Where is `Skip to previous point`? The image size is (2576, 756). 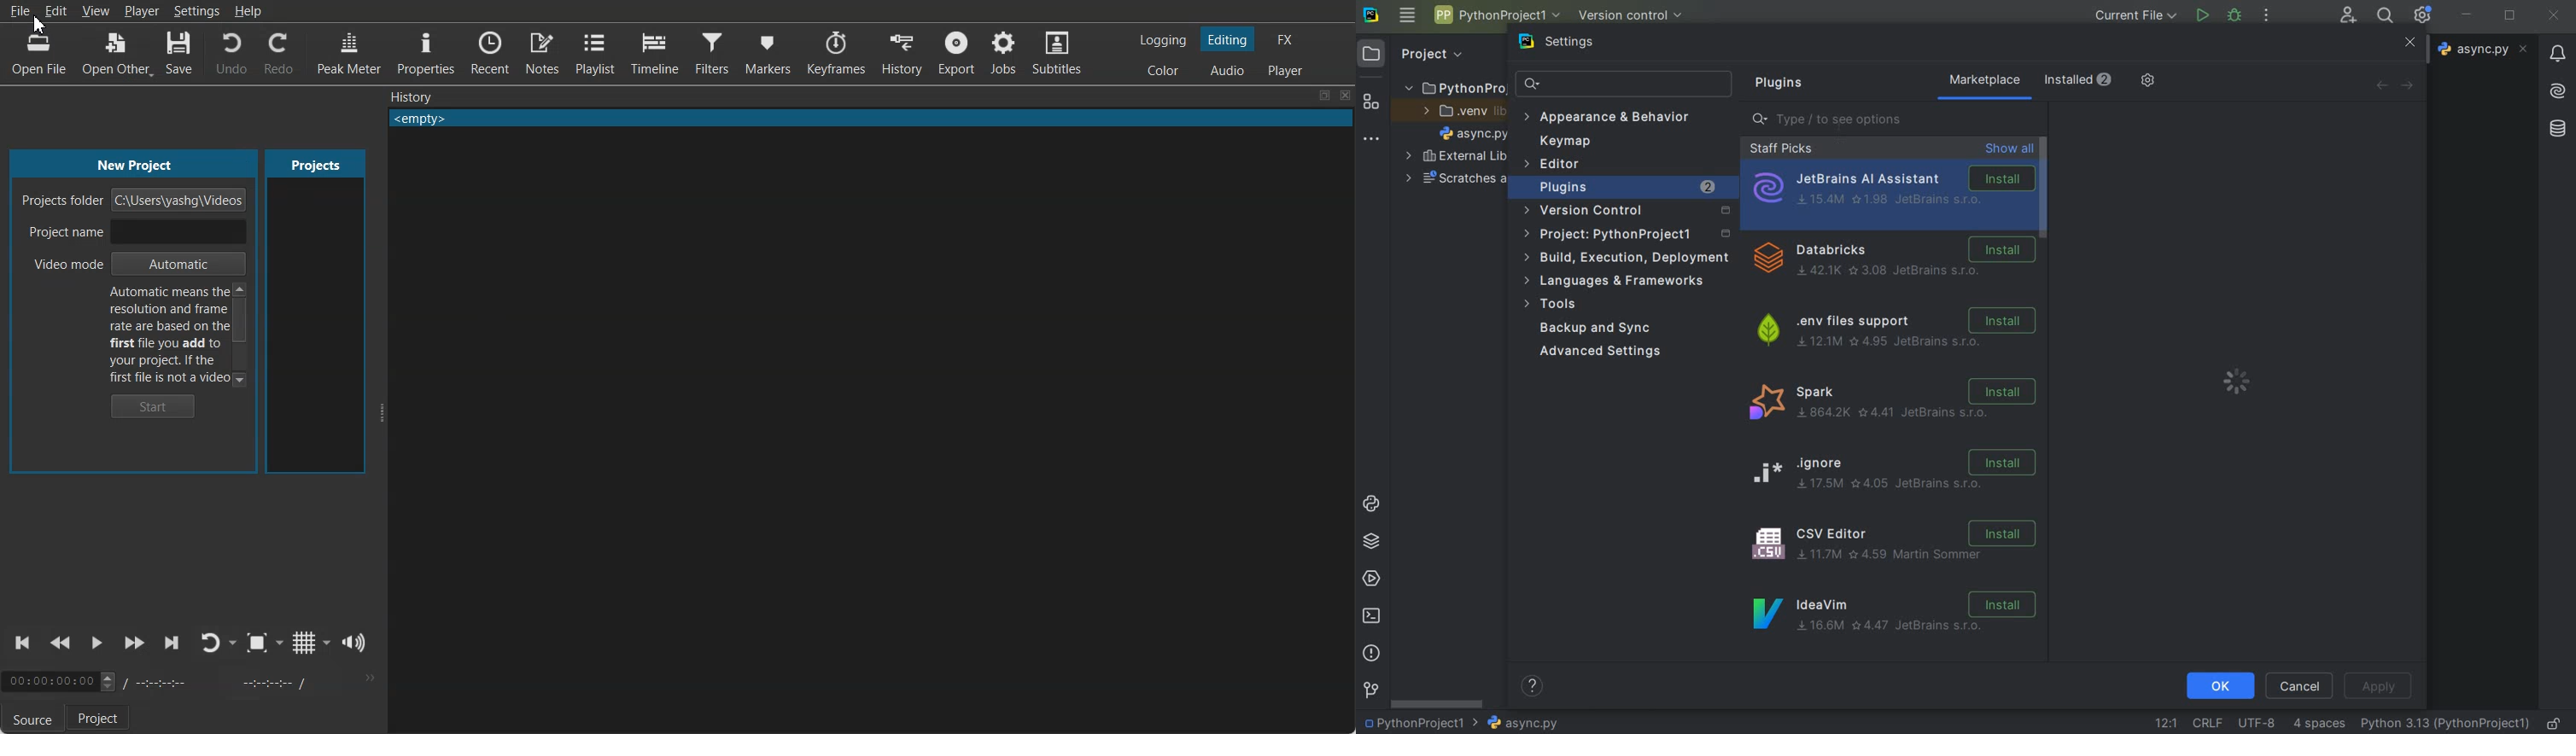 Skip to previous point is located at coordinates (24, 643).